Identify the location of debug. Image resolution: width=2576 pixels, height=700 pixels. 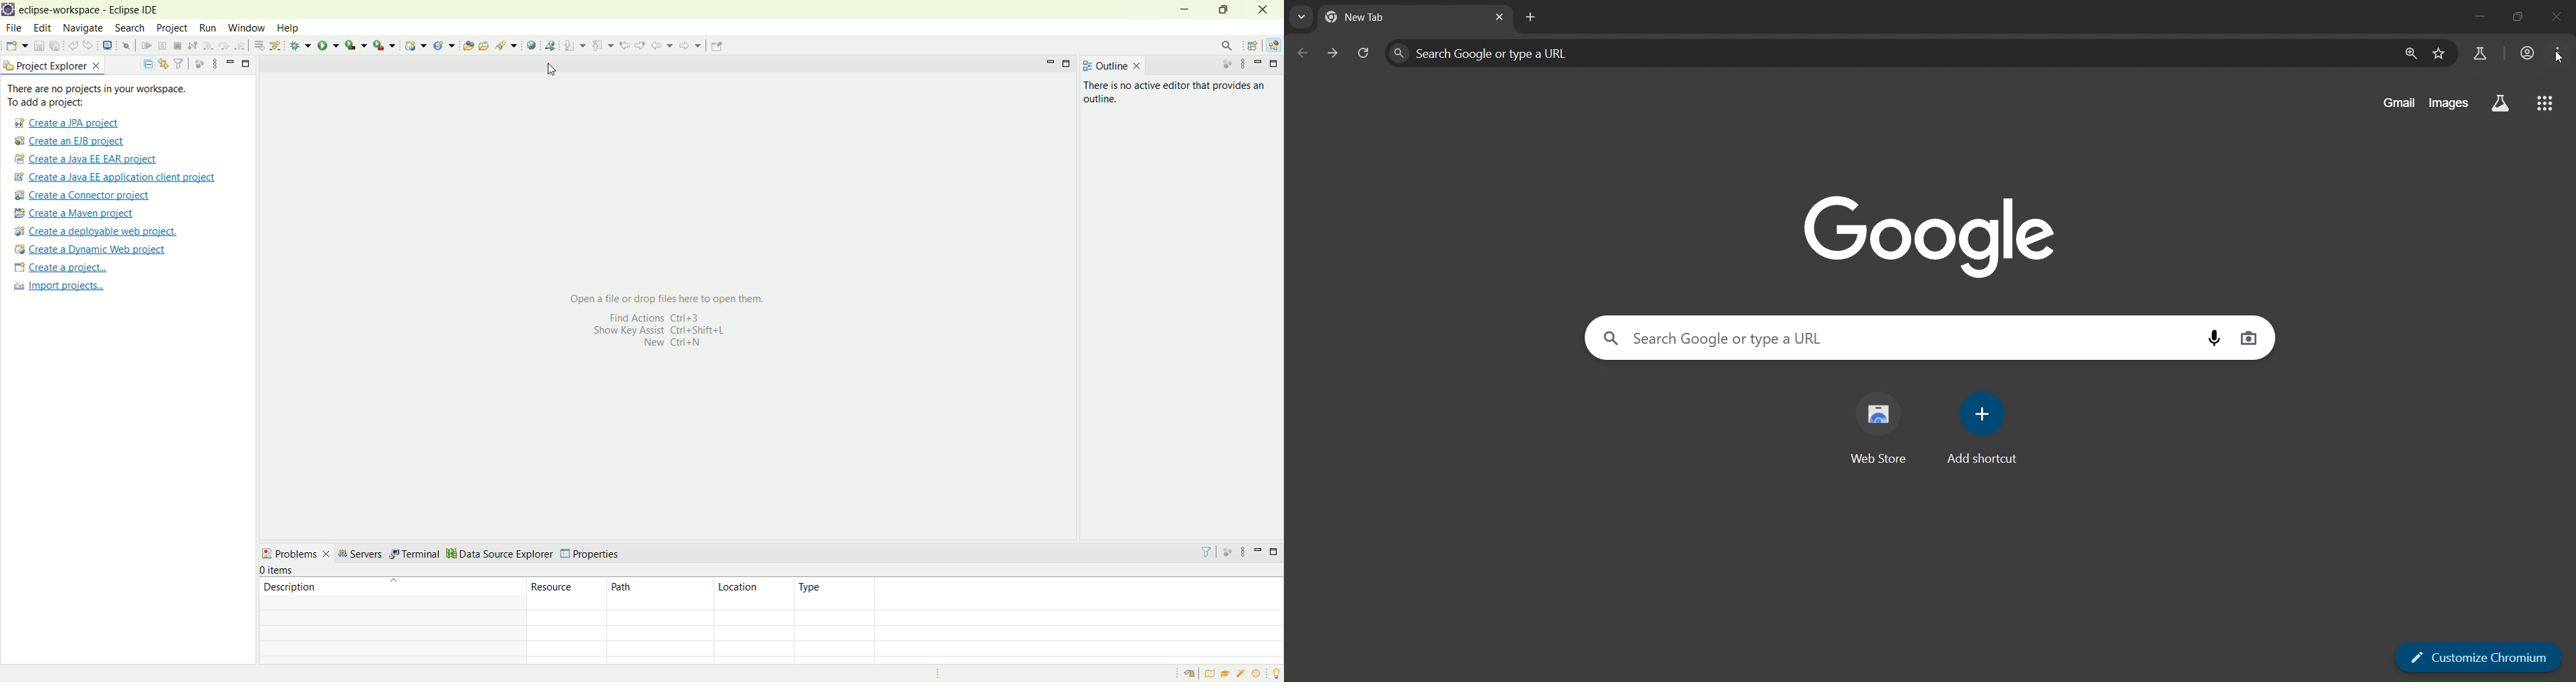
(301, 45).